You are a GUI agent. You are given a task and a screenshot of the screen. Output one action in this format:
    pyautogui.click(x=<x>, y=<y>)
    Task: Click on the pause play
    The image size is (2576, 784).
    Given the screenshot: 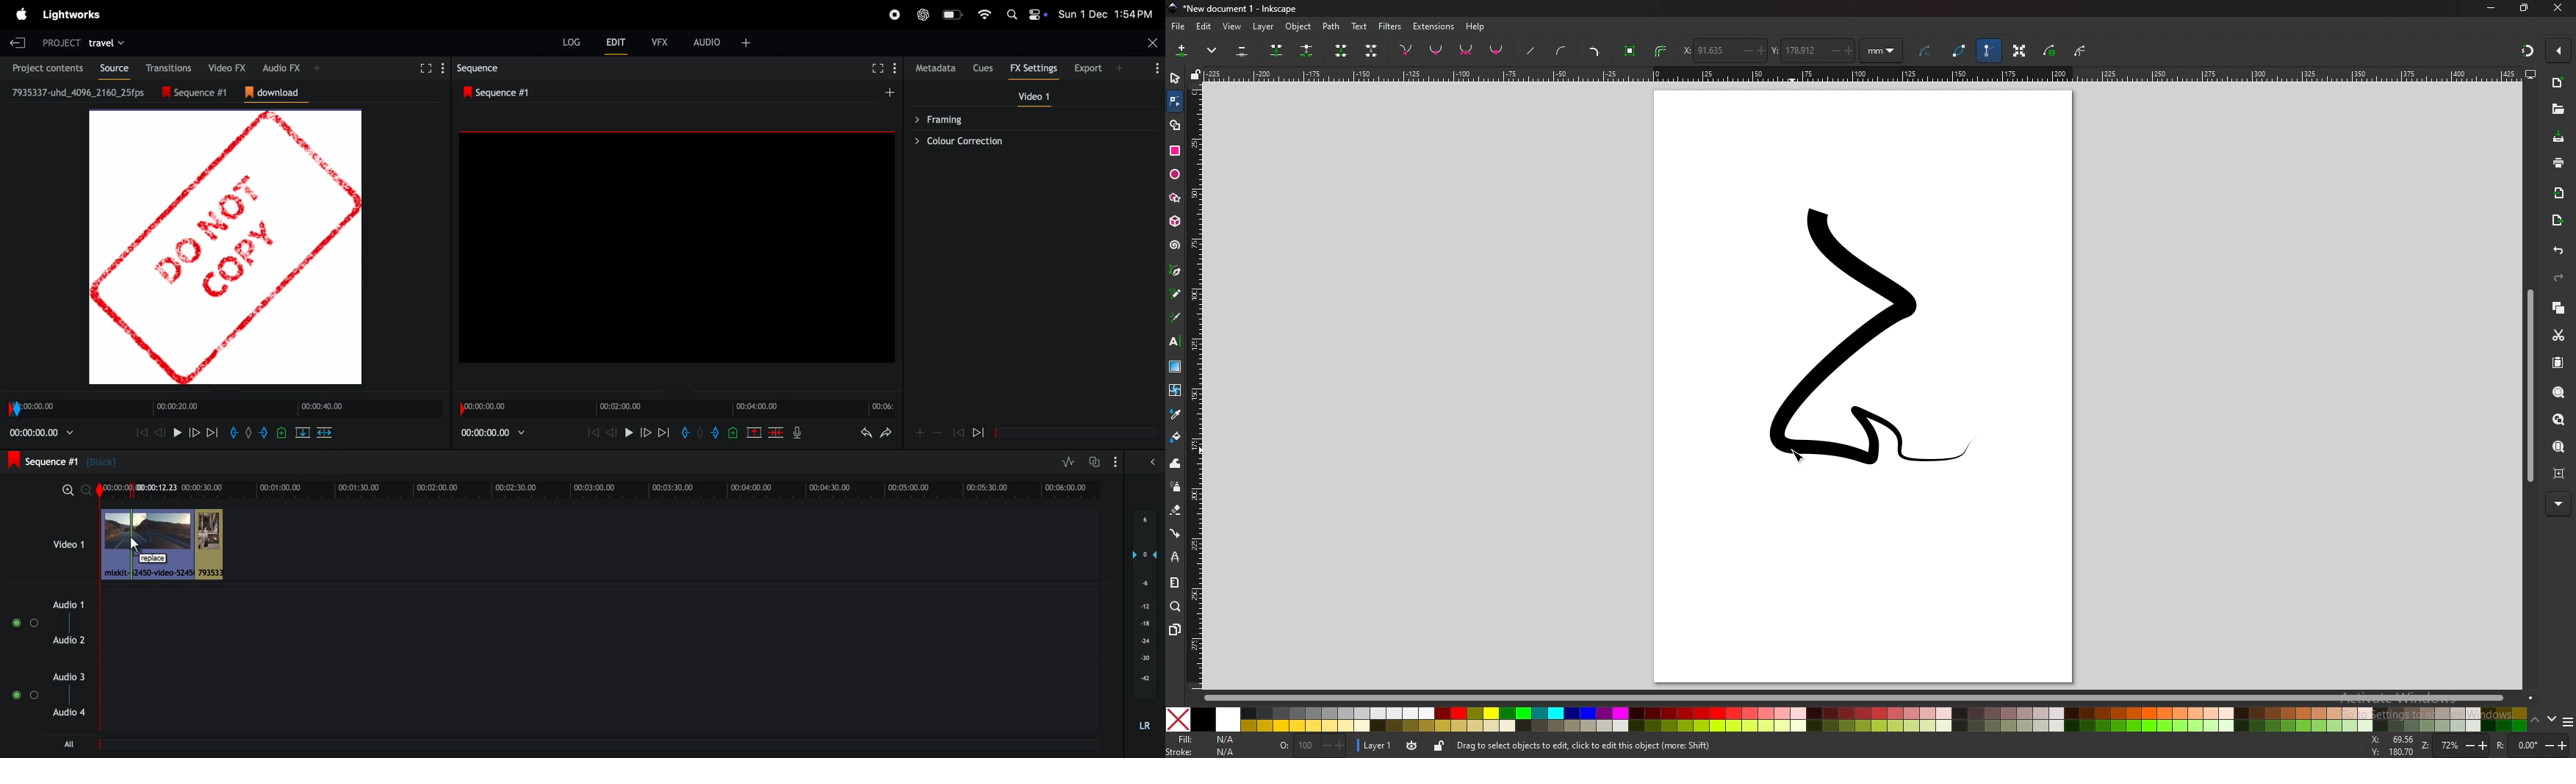 What is the action you would take?
    pyautogui.click(x=629, y=432)
    